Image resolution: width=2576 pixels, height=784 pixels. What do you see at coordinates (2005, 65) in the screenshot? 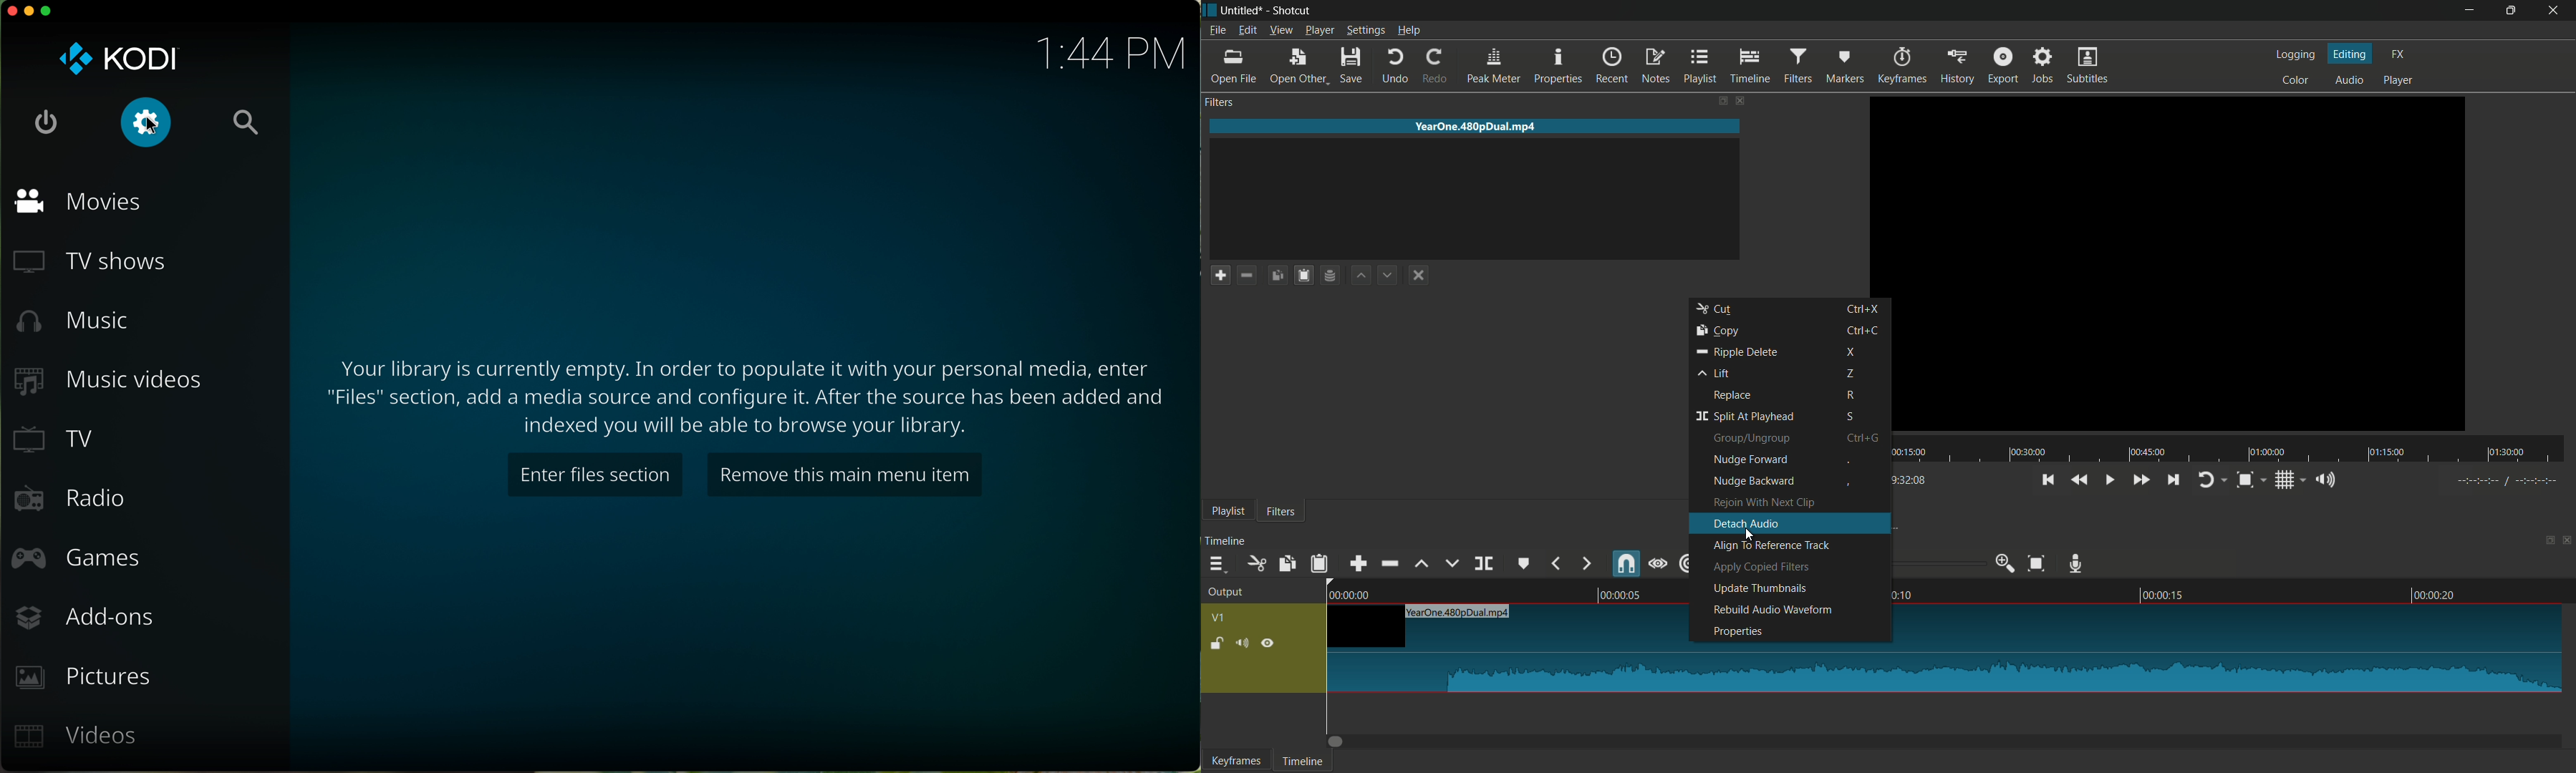
I see `export` at bounding box center [2005, 65].